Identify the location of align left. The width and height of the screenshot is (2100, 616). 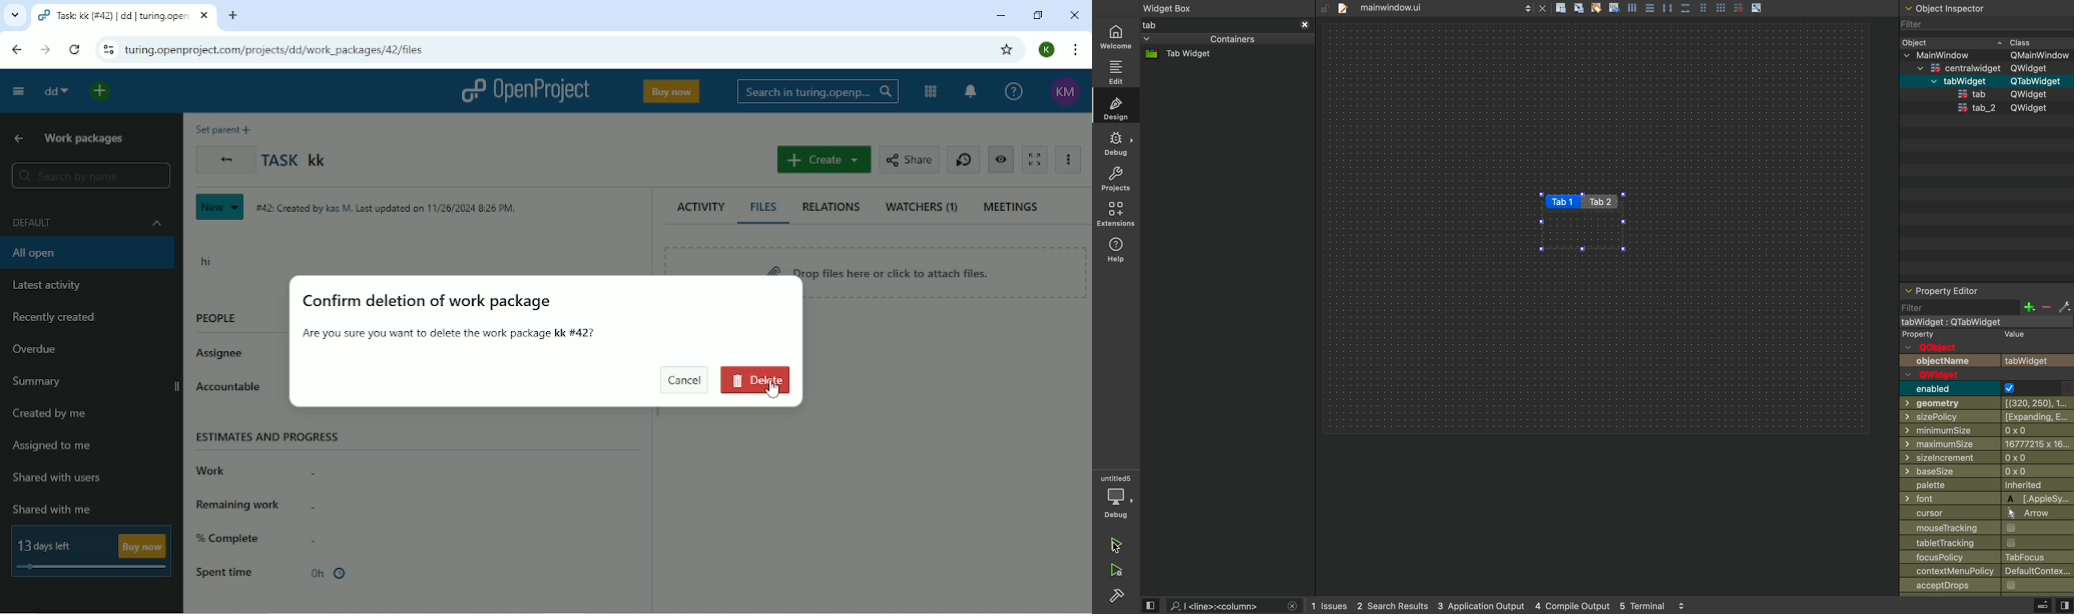
(1632, 7).